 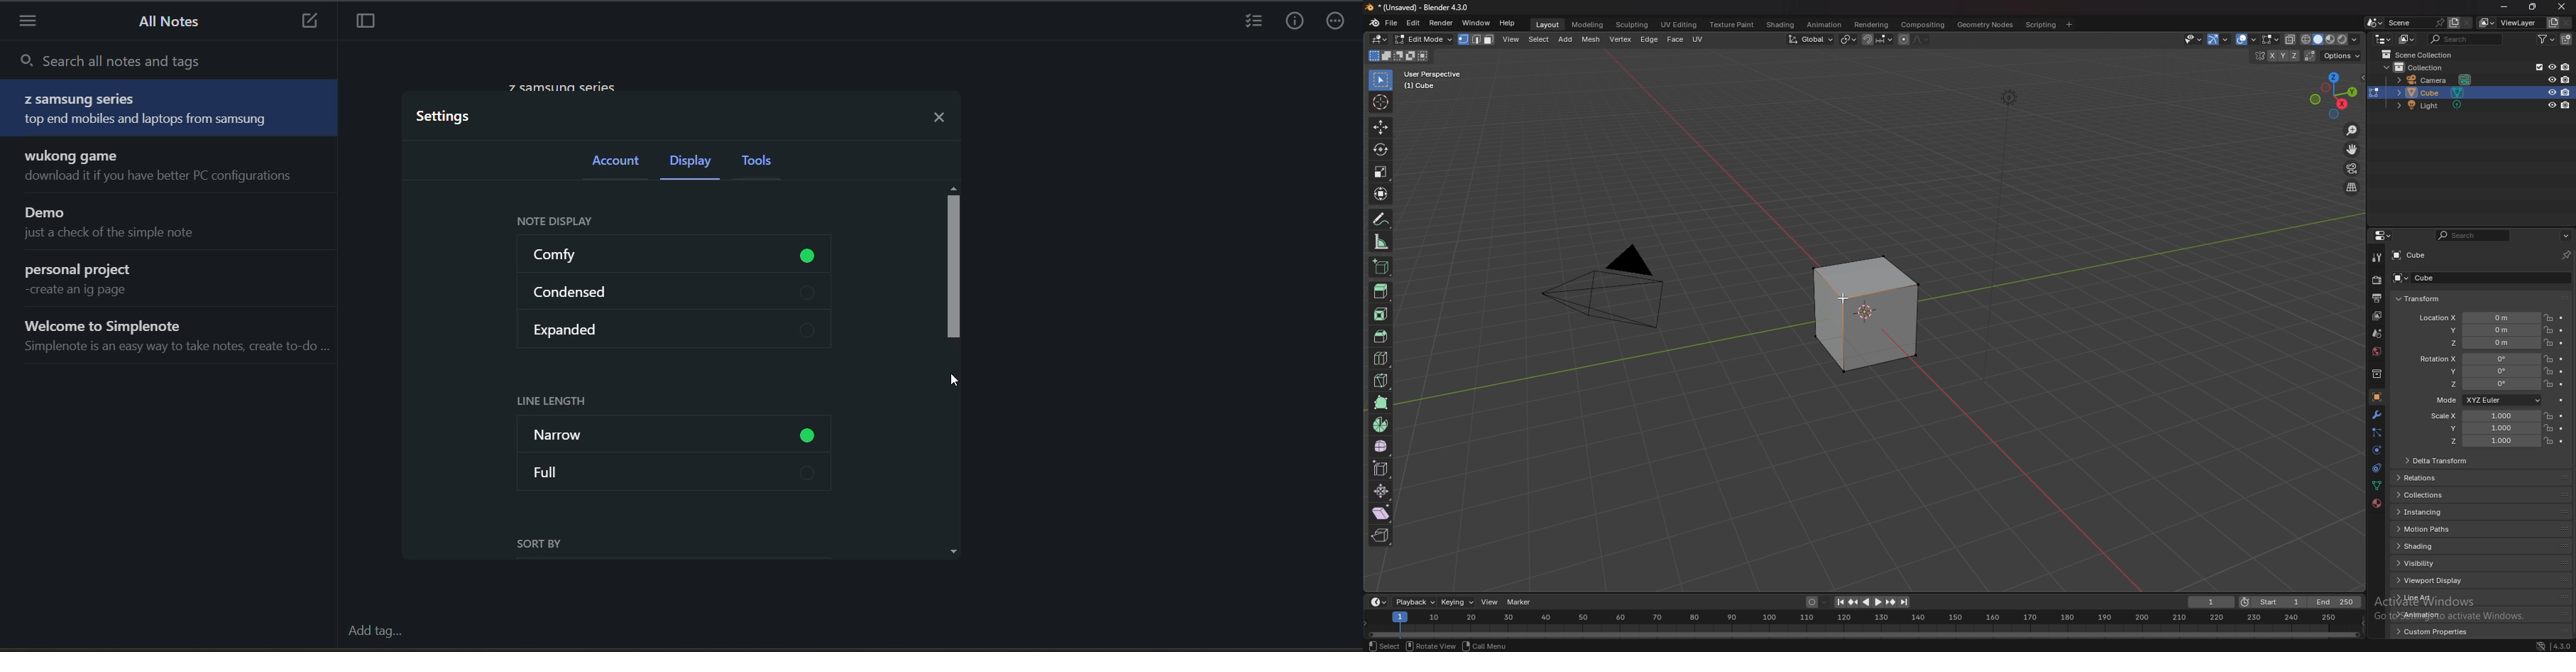 What do you see at coordinates (2042, 25) in the screenshot?
I see `scripting` at bounding box center [2042, 25].